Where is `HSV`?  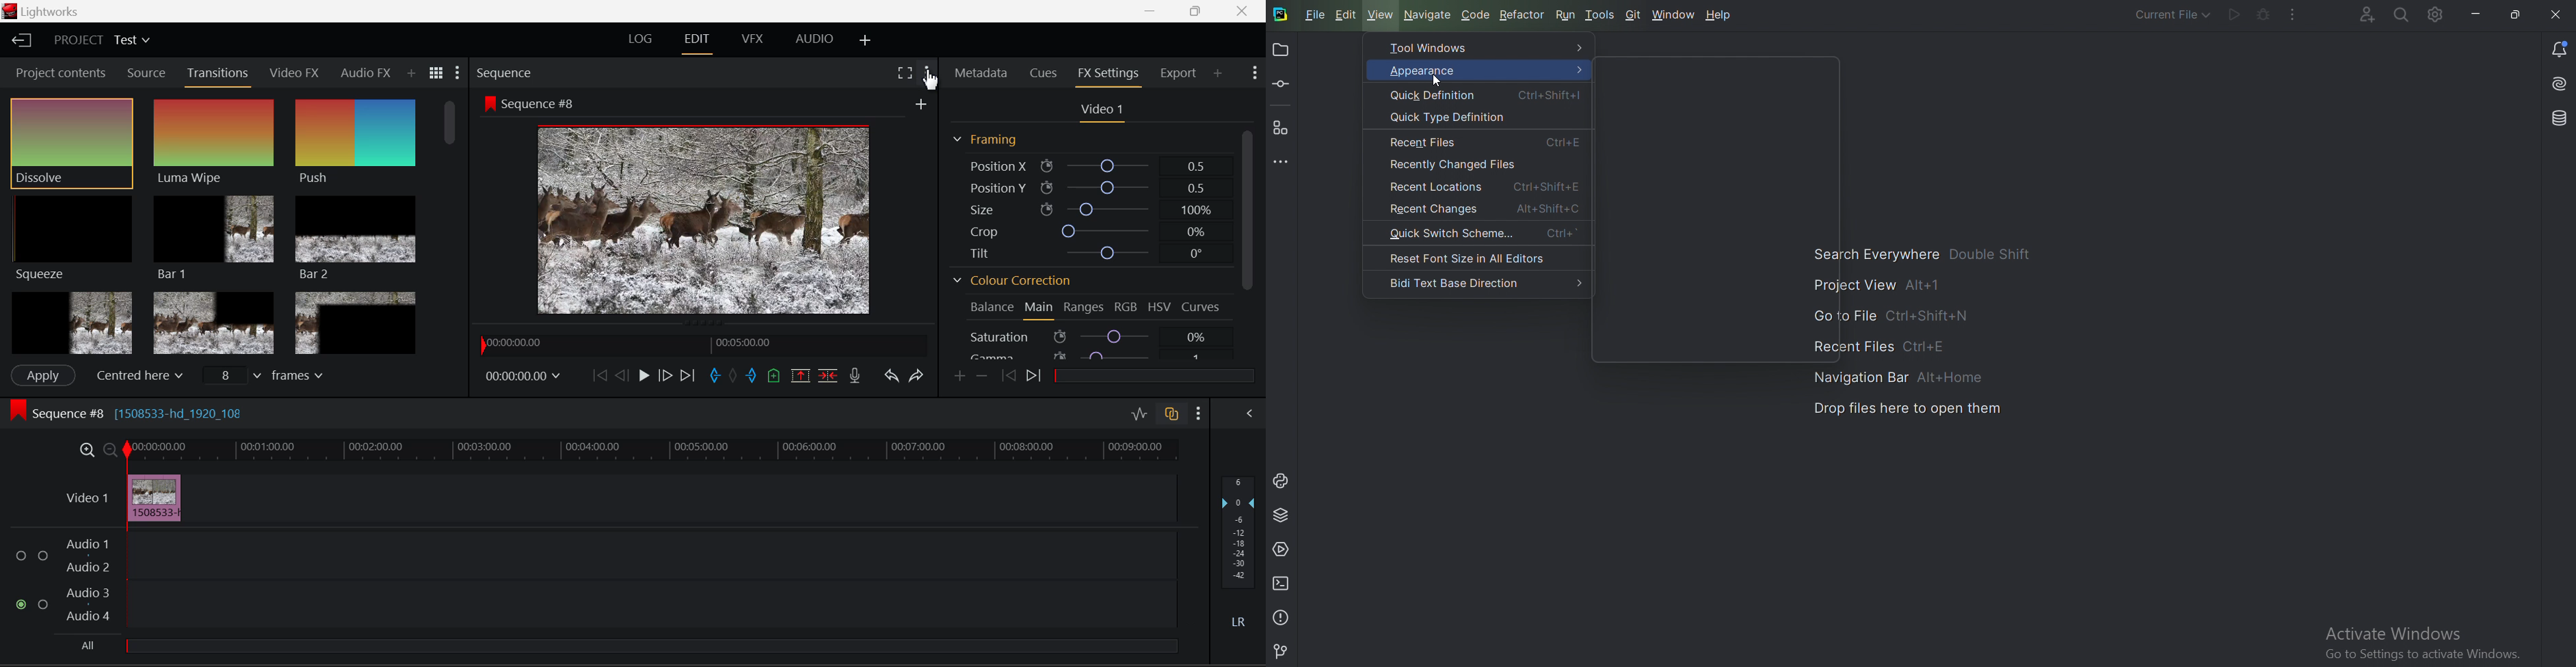
HSV is located at coordinates (1162, 307).